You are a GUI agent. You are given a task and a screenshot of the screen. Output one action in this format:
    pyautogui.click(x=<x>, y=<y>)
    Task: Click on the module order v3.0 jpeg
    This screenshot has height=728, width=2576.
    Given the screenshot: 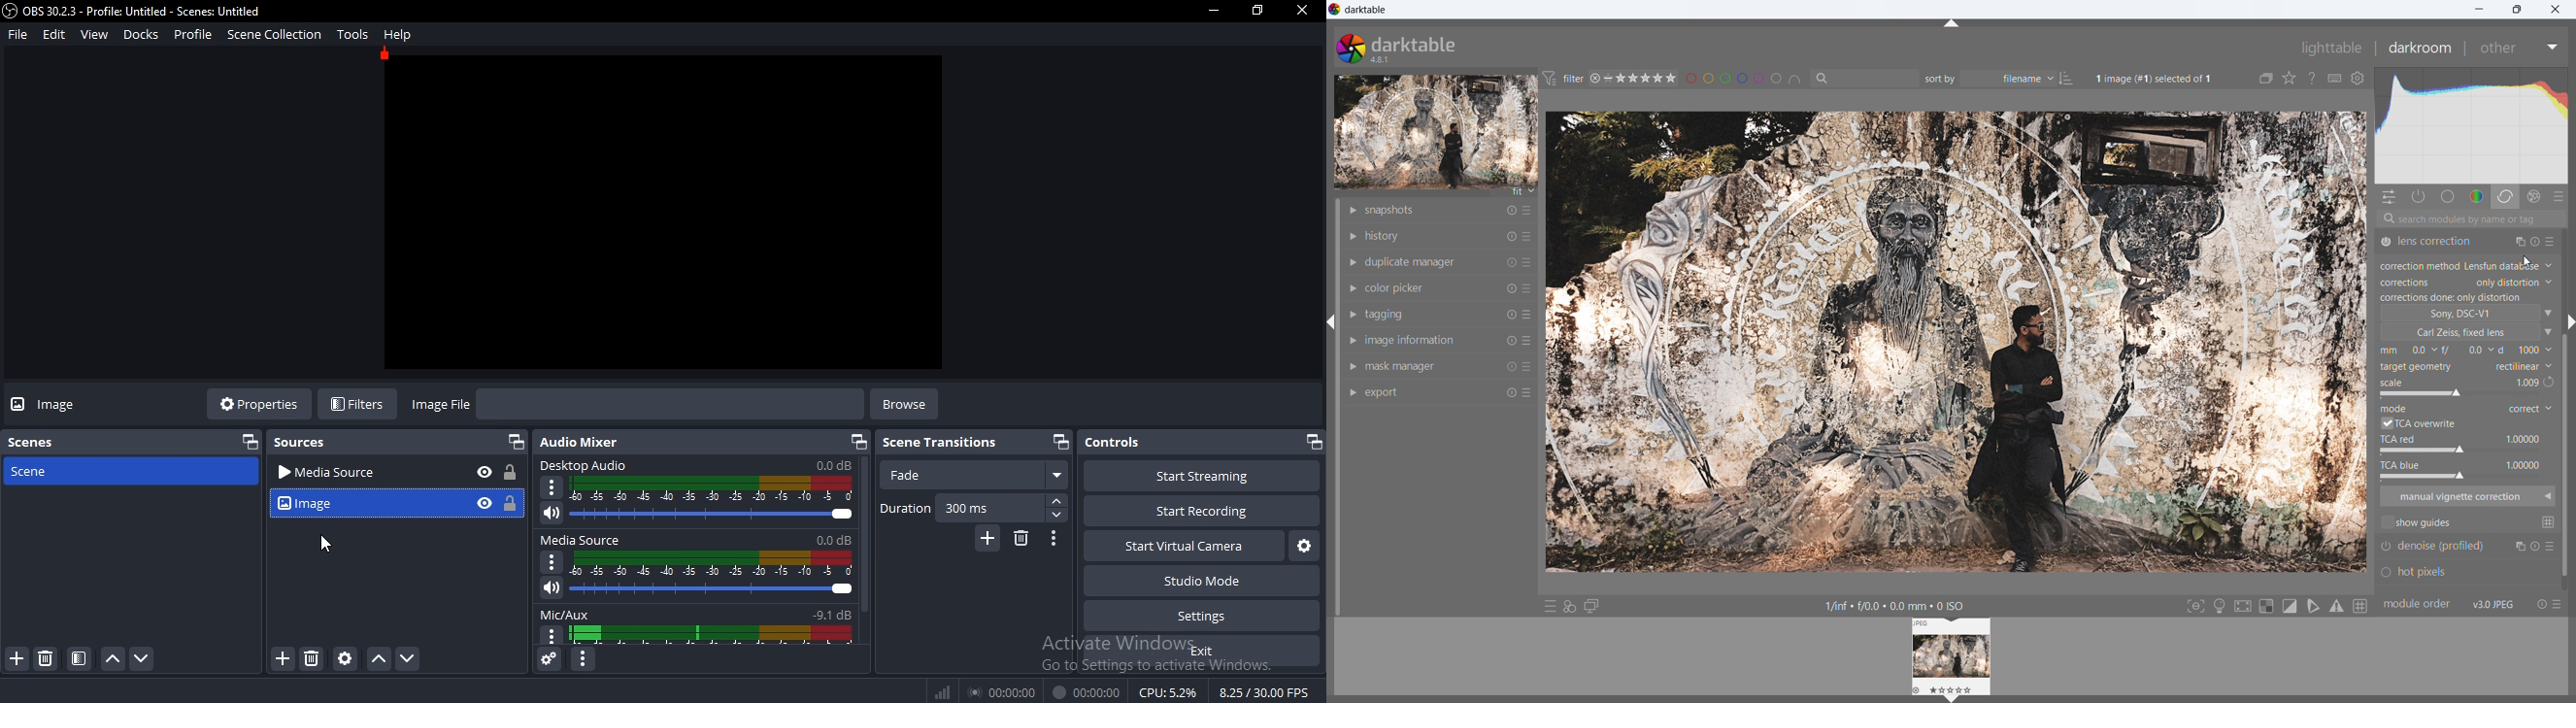 What is the action you would take?
    pyautogui.click(x=2451, y=603)
    